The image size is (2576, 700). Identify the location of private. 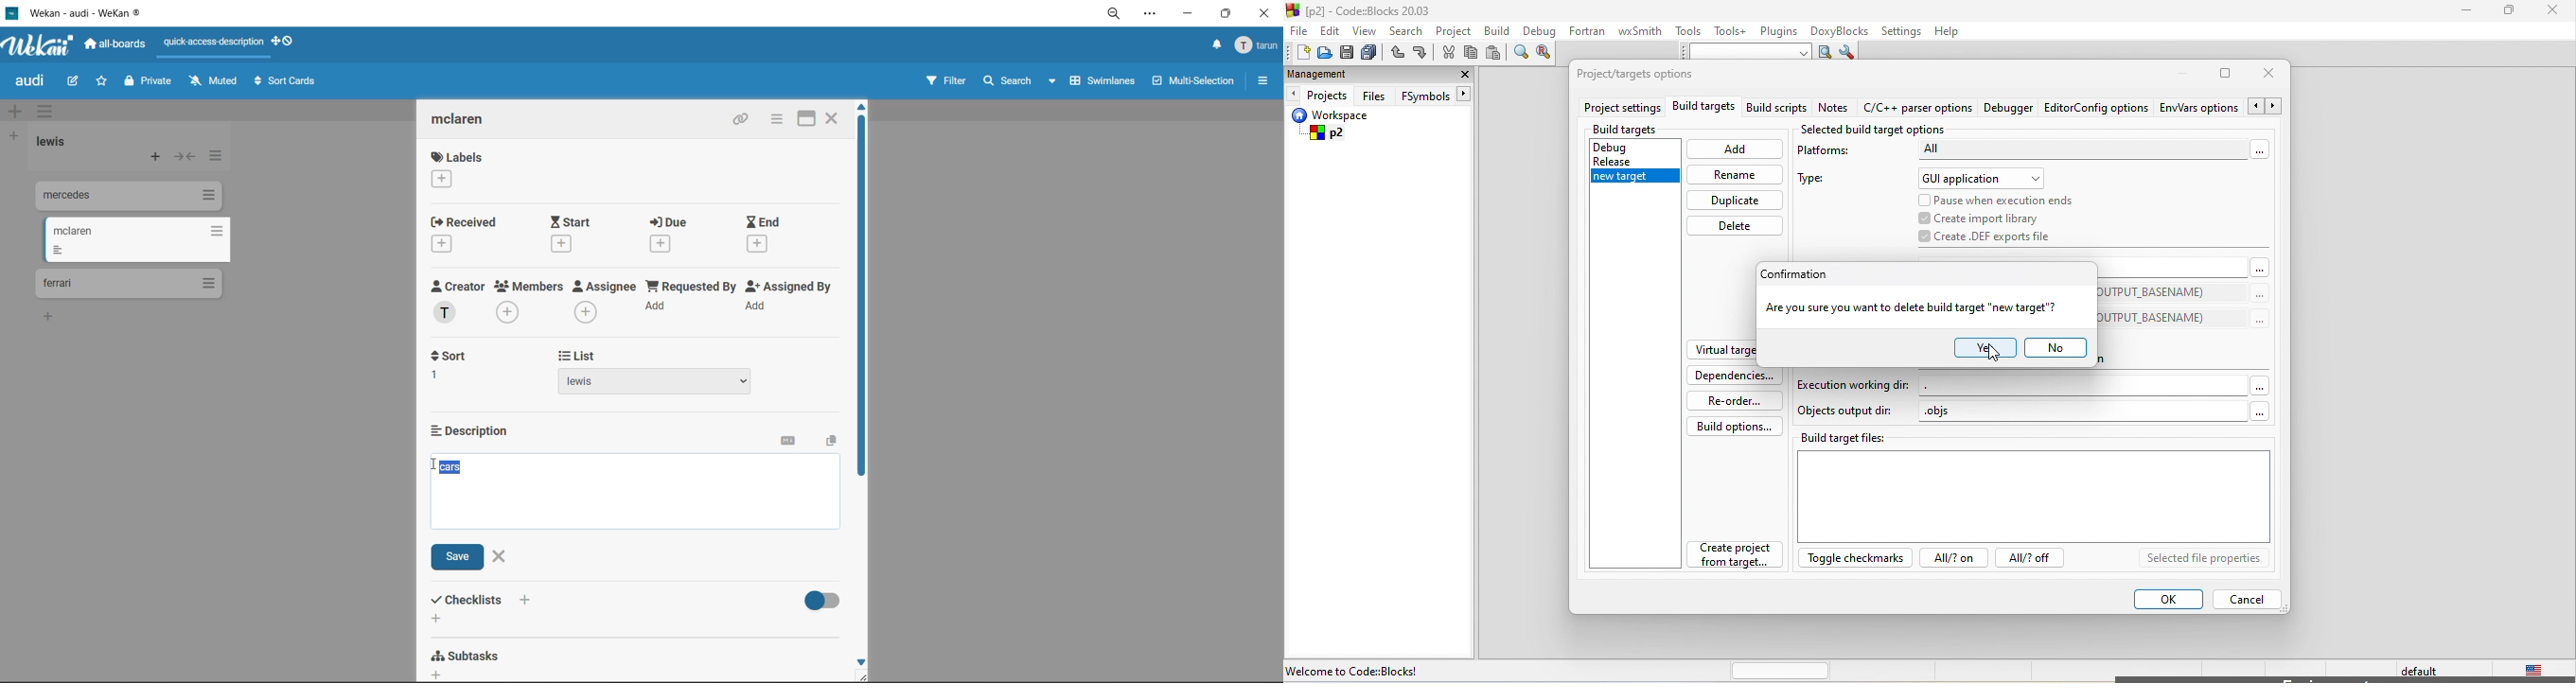
(150, 83).